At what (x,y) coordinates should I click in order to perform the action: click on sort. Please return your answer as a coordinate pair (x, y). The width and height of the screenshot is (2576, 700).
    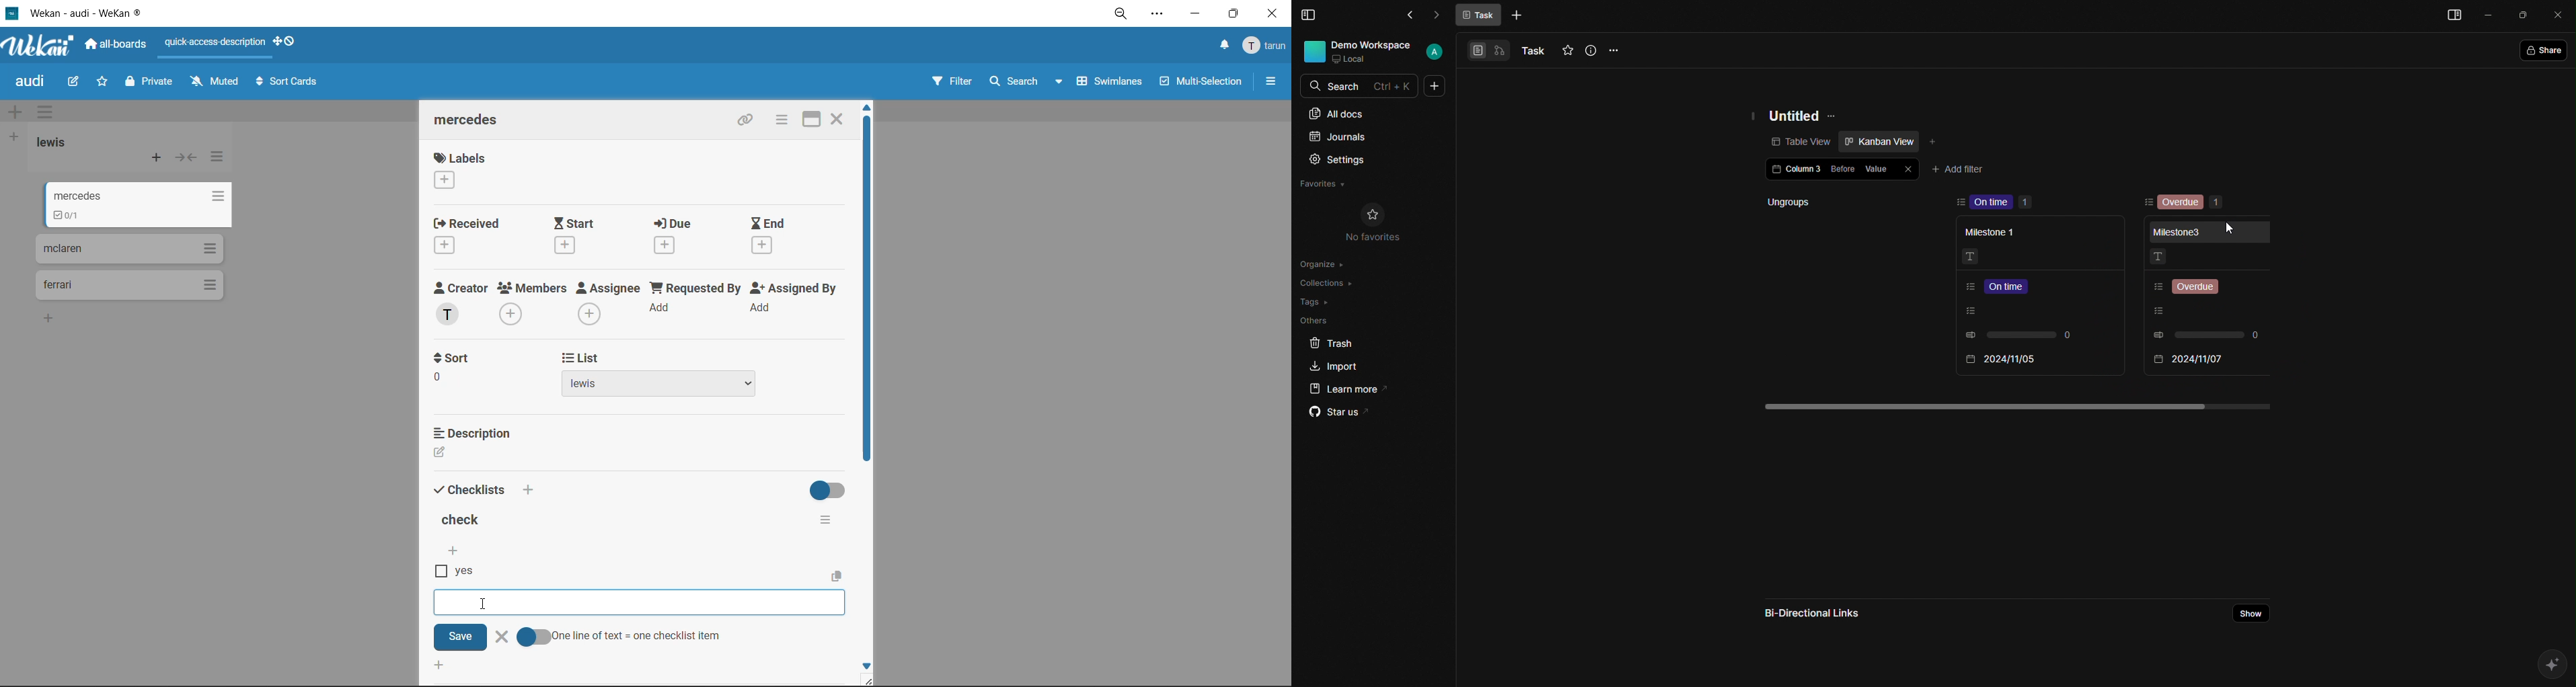
    Looking at the image, I should click on (1961, 202).